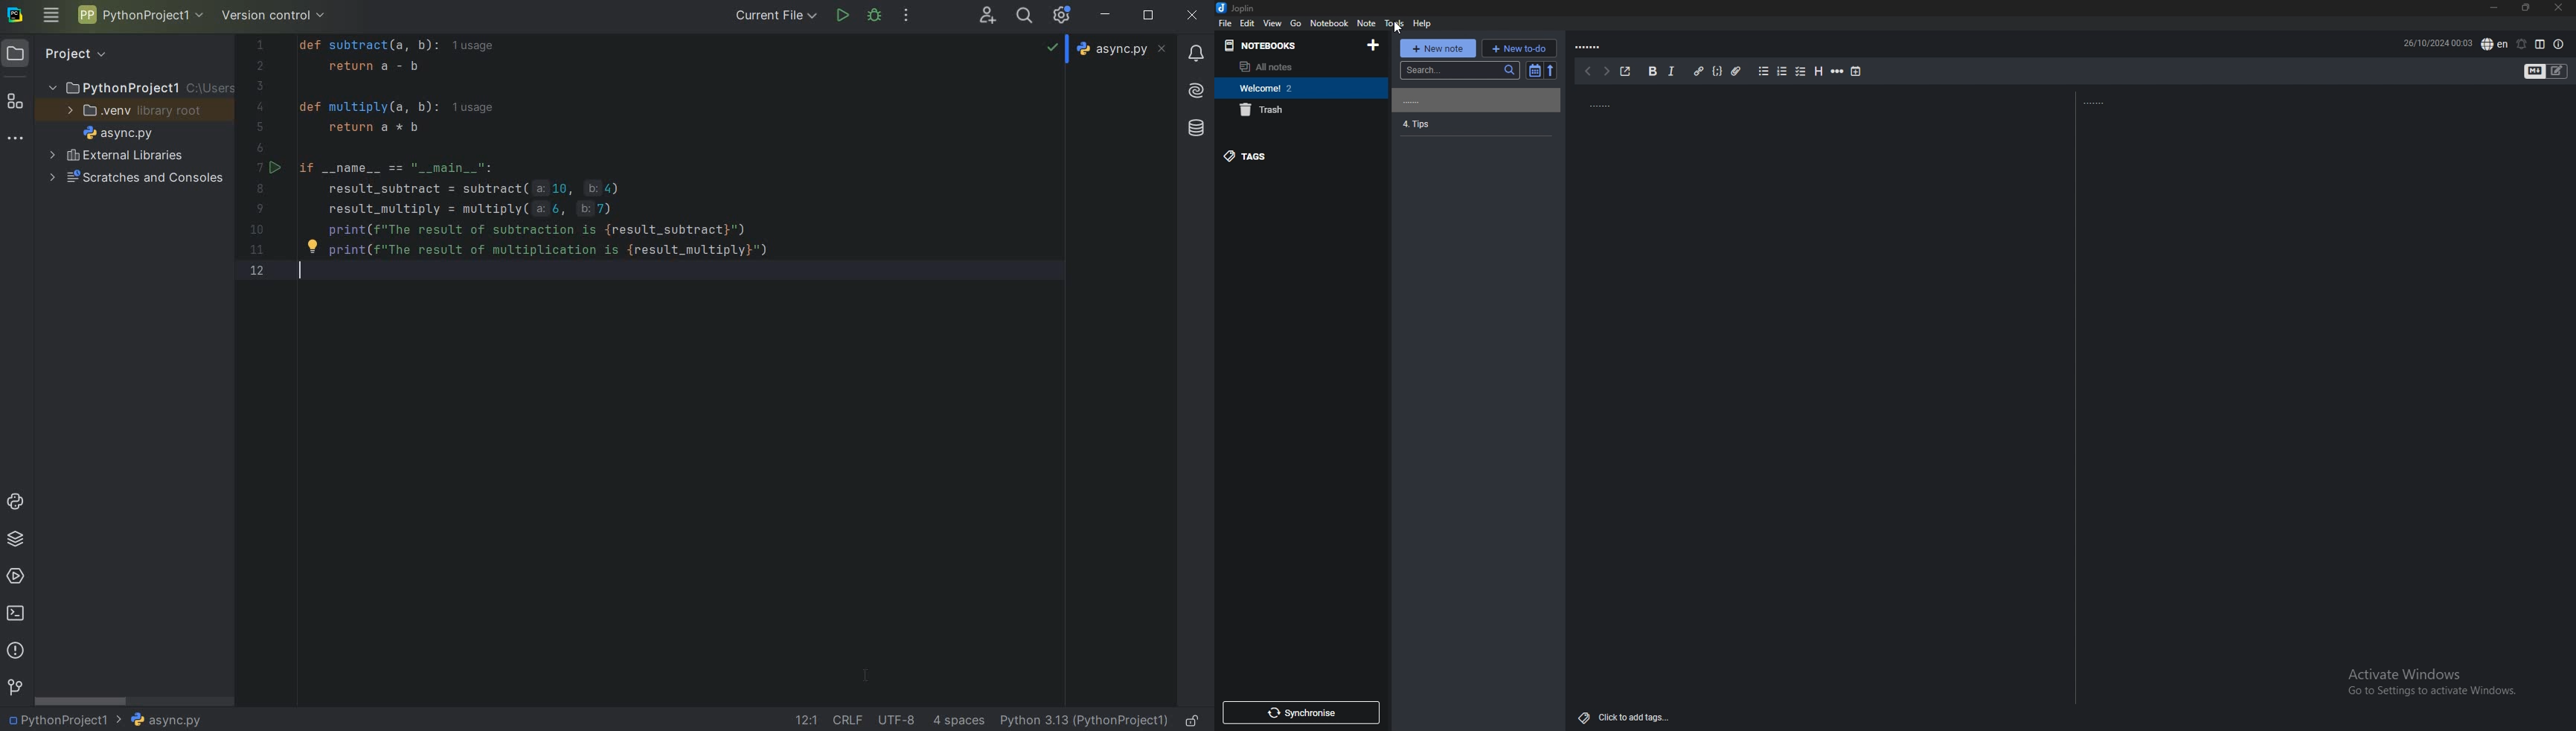 This screenshot has height=756, width=2576. Describe the element at coordinates (2557, 72) in the screenshot. I see `toggle editors` at that location.